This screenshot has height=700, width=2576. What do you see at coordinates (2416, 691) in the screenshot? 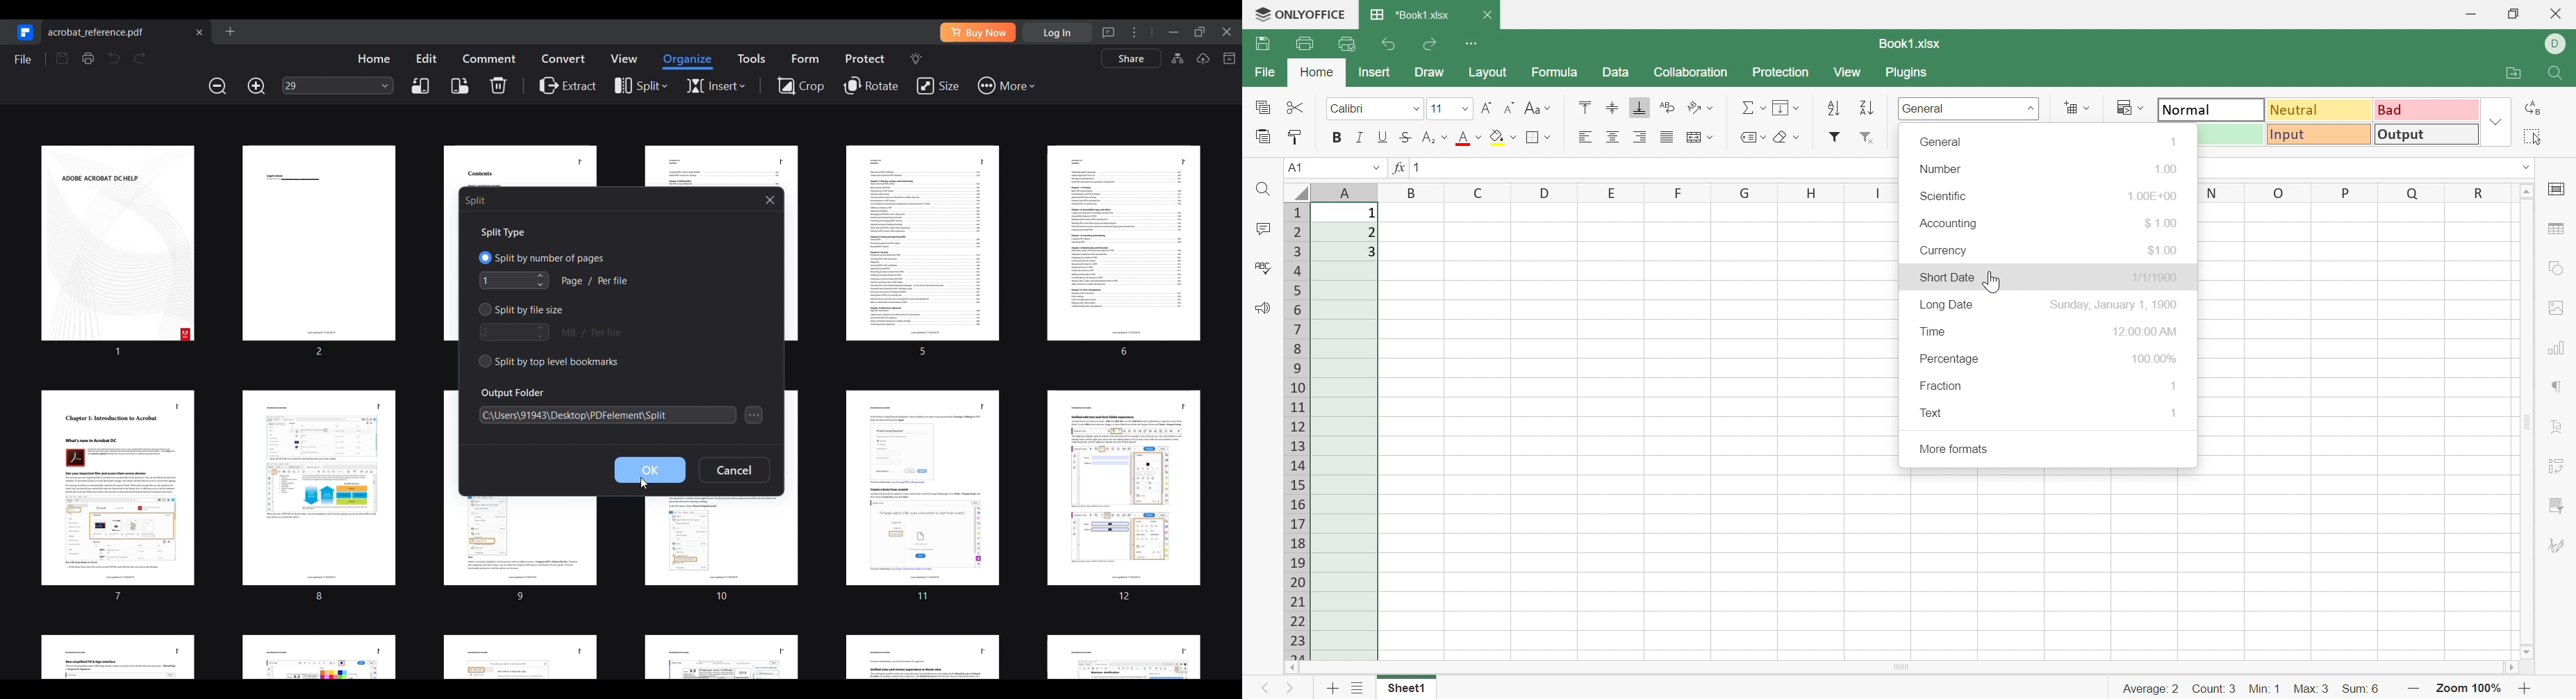
I see `Zoom out` at bounding box center [2416, 691].